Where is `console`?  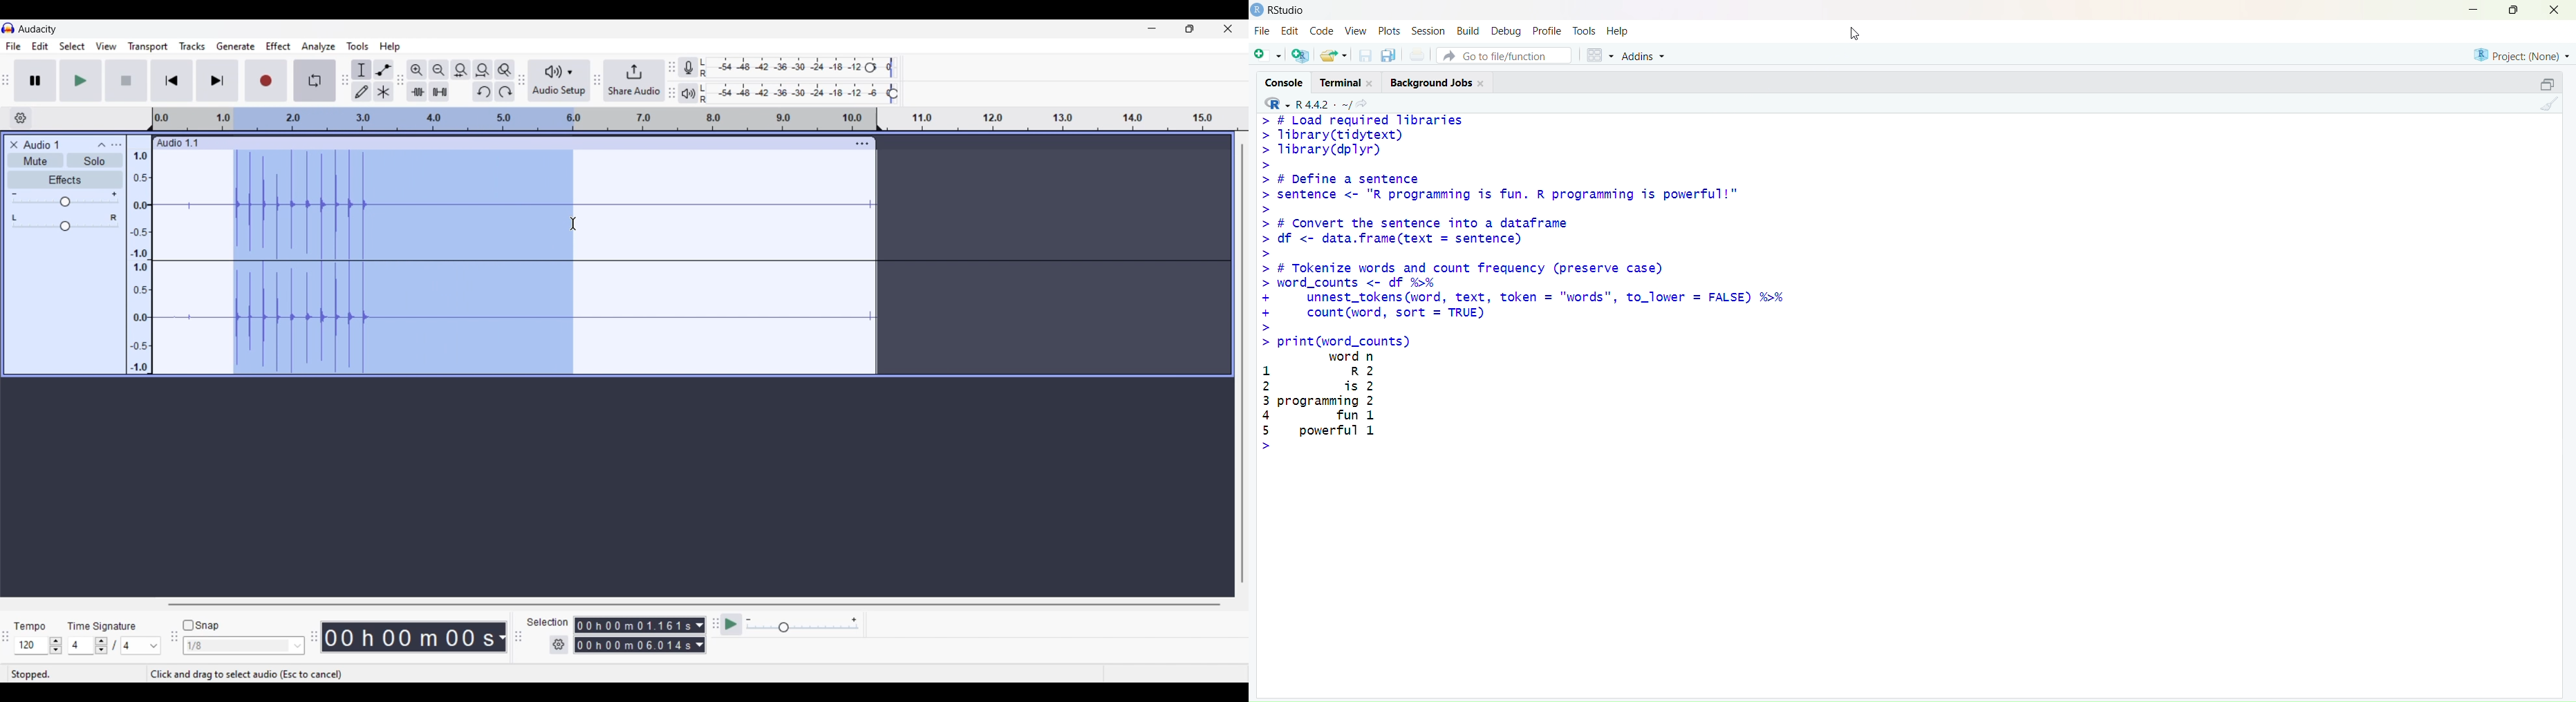
console is located at coordinates (1287, 82).